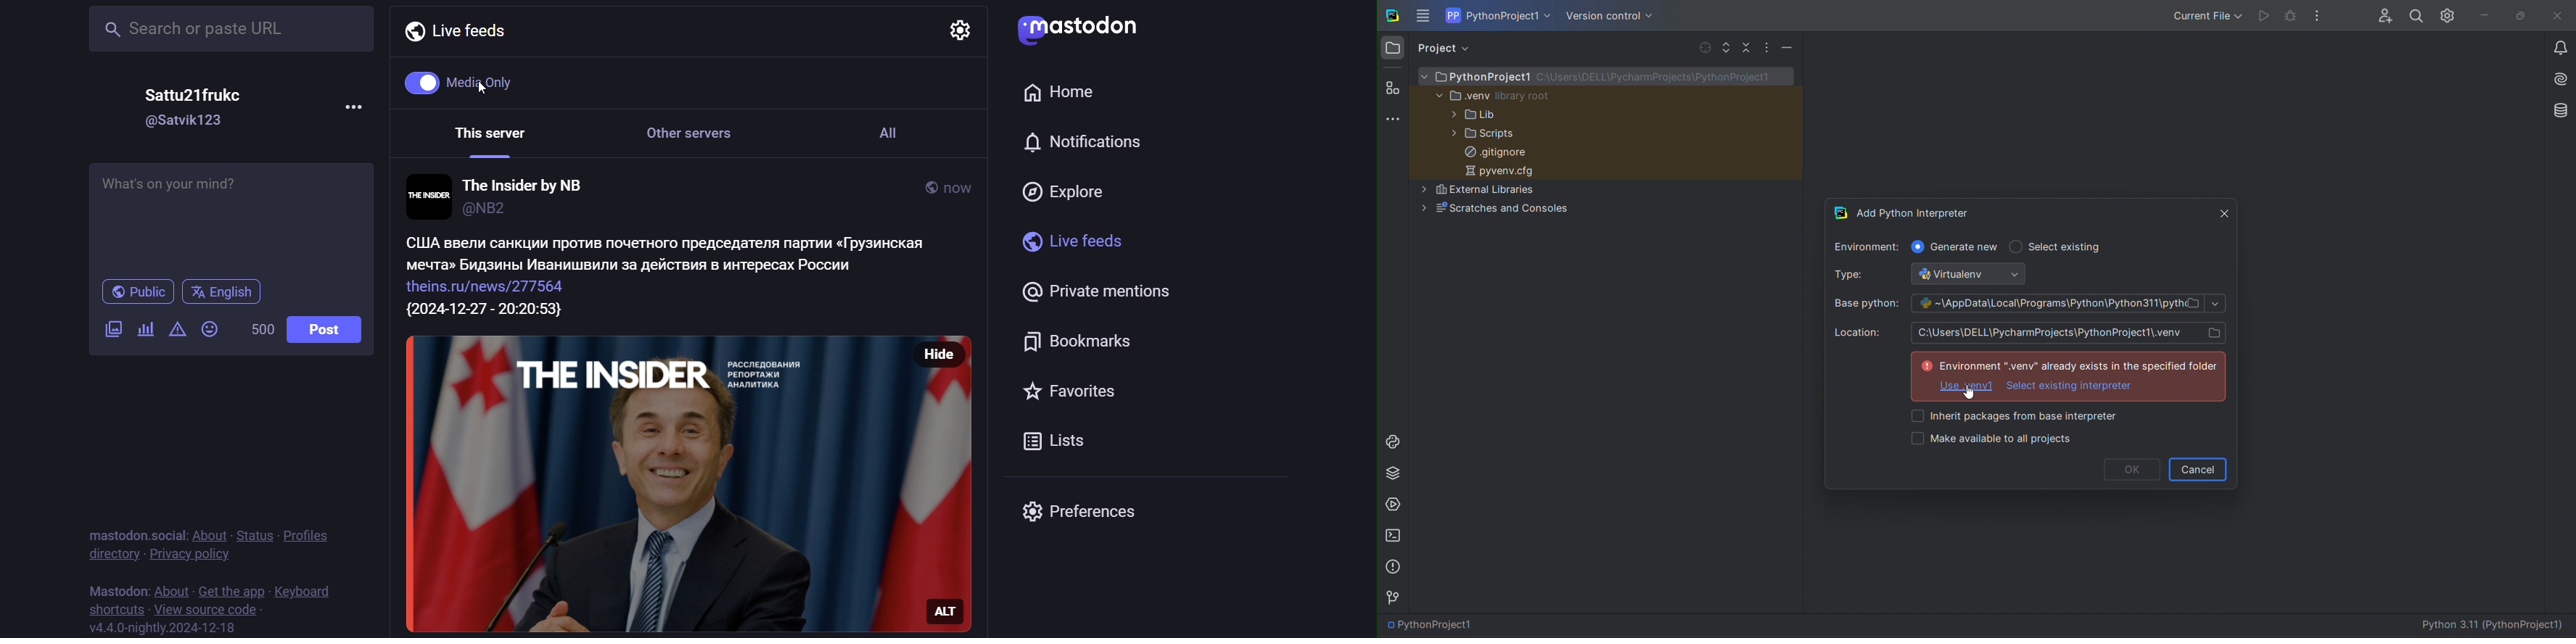 This screenshot has width=2576, height=644. Describe the element at coordinates (186, 120) in the screenshot. I see `@satvik123` at that location.